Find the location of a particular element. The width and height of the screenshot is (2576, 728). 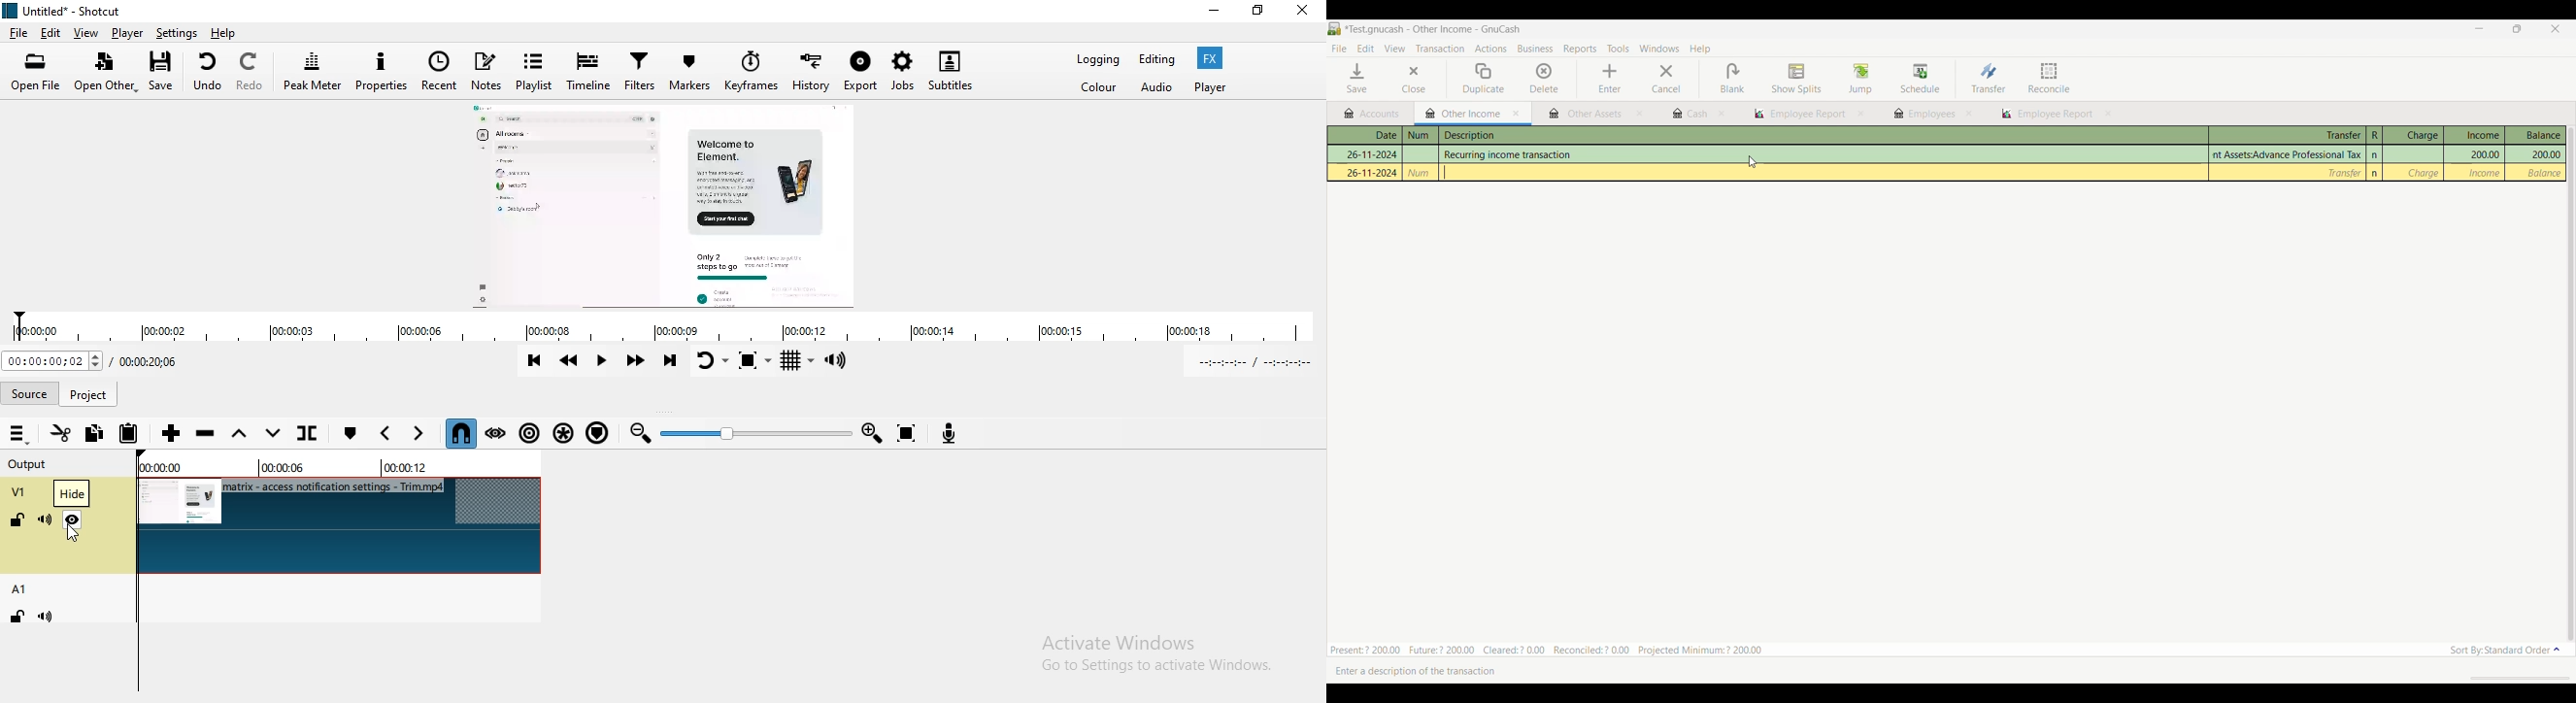

Open file  is located at coordinates (37, 73).